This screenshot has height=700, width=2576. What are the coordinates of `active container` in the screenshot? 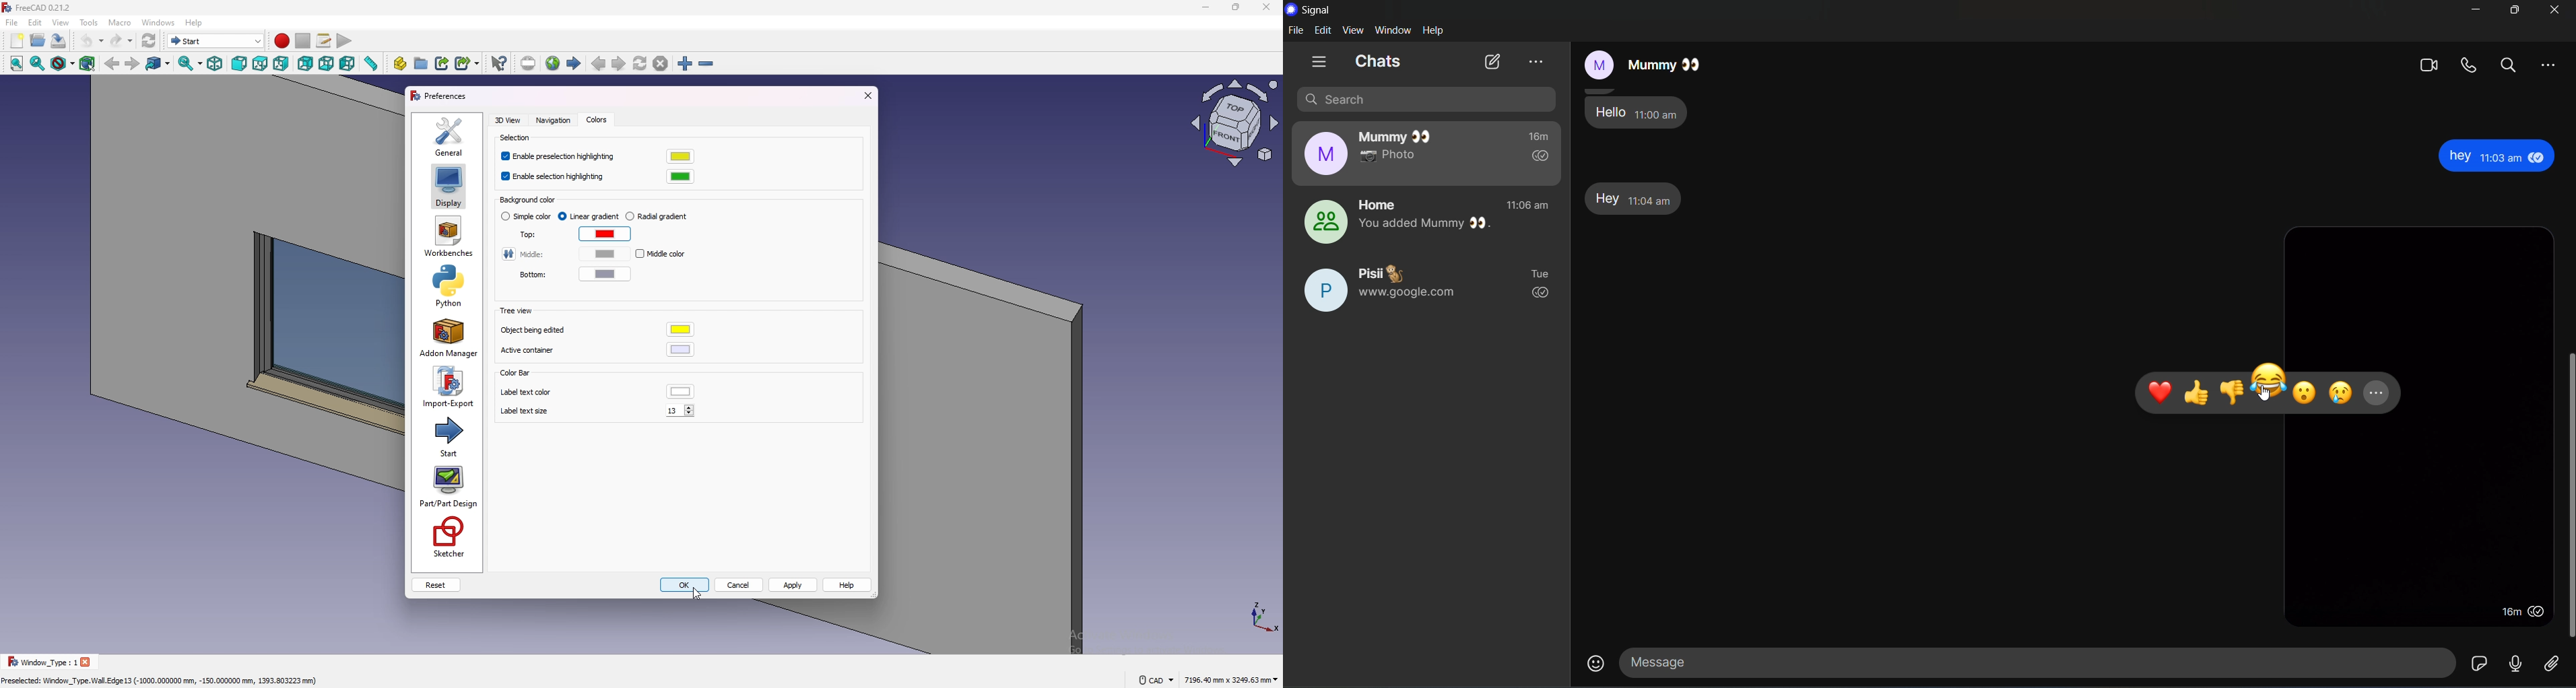 It's located at (535, 351).